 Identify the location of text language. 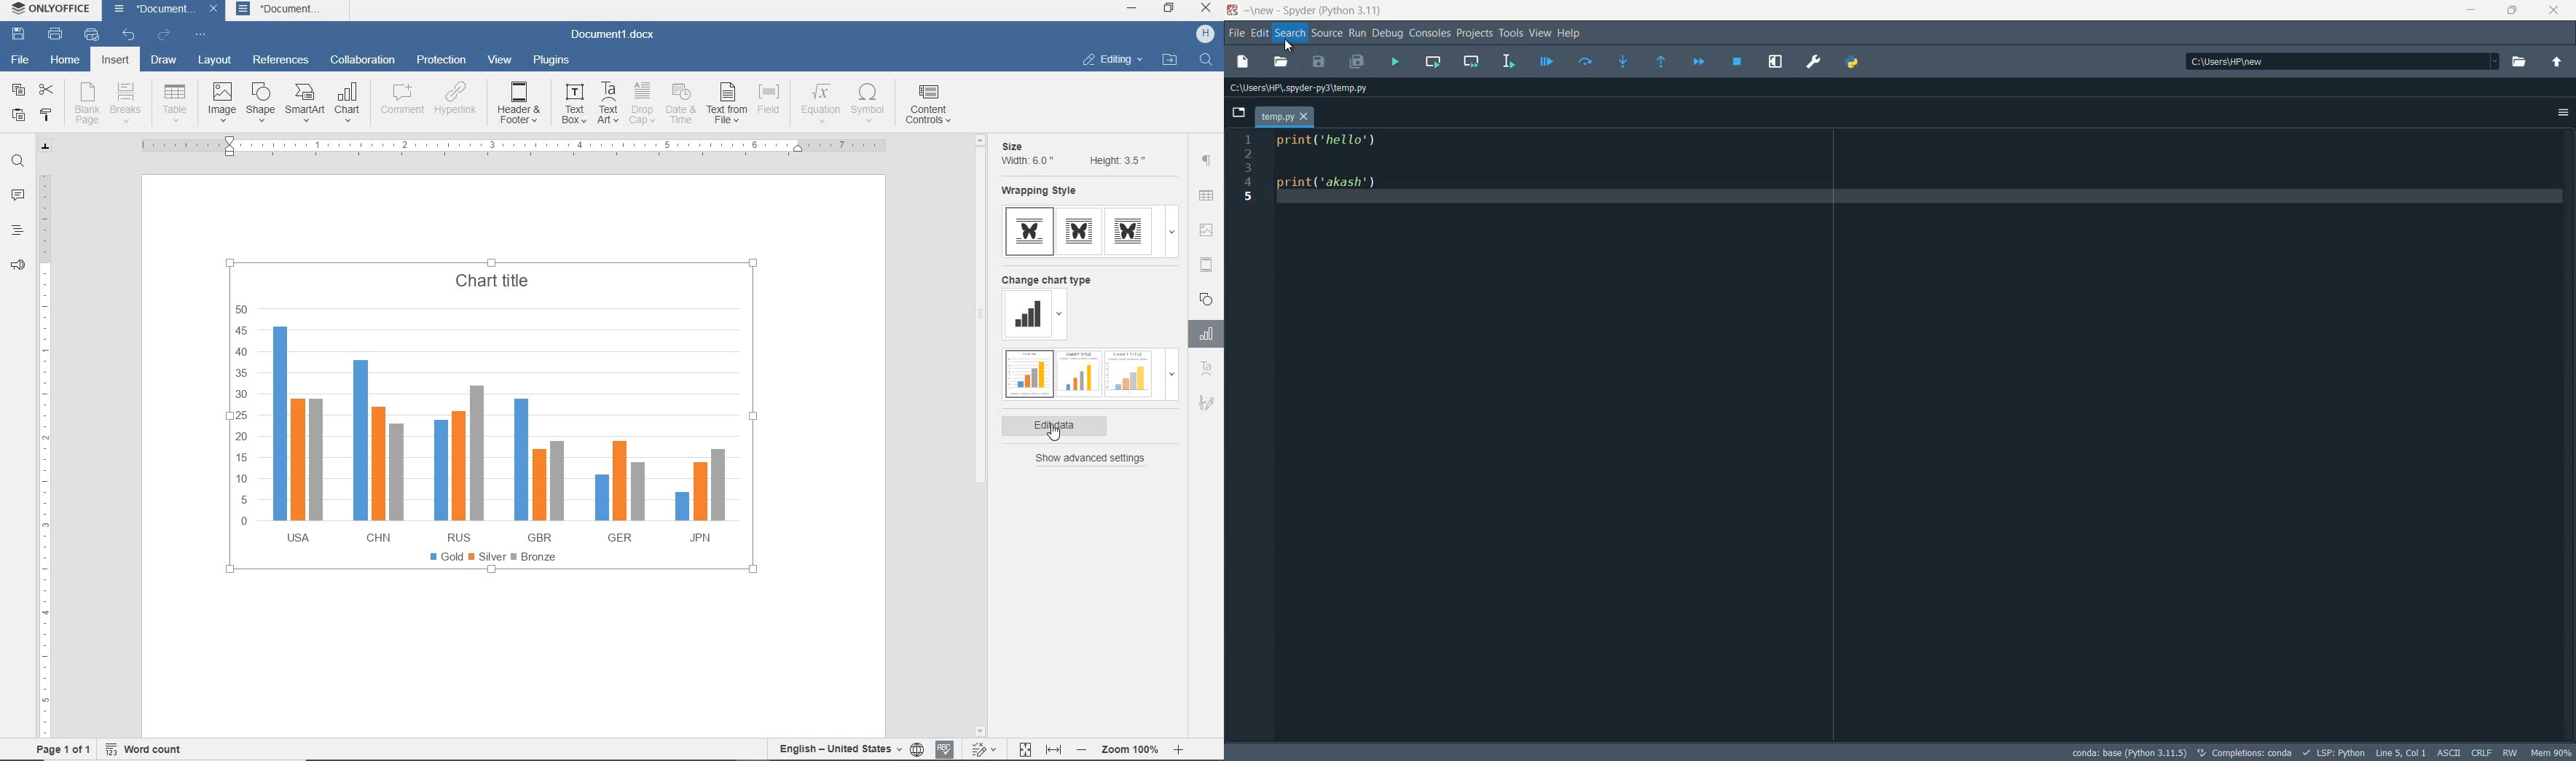
(839, 748).